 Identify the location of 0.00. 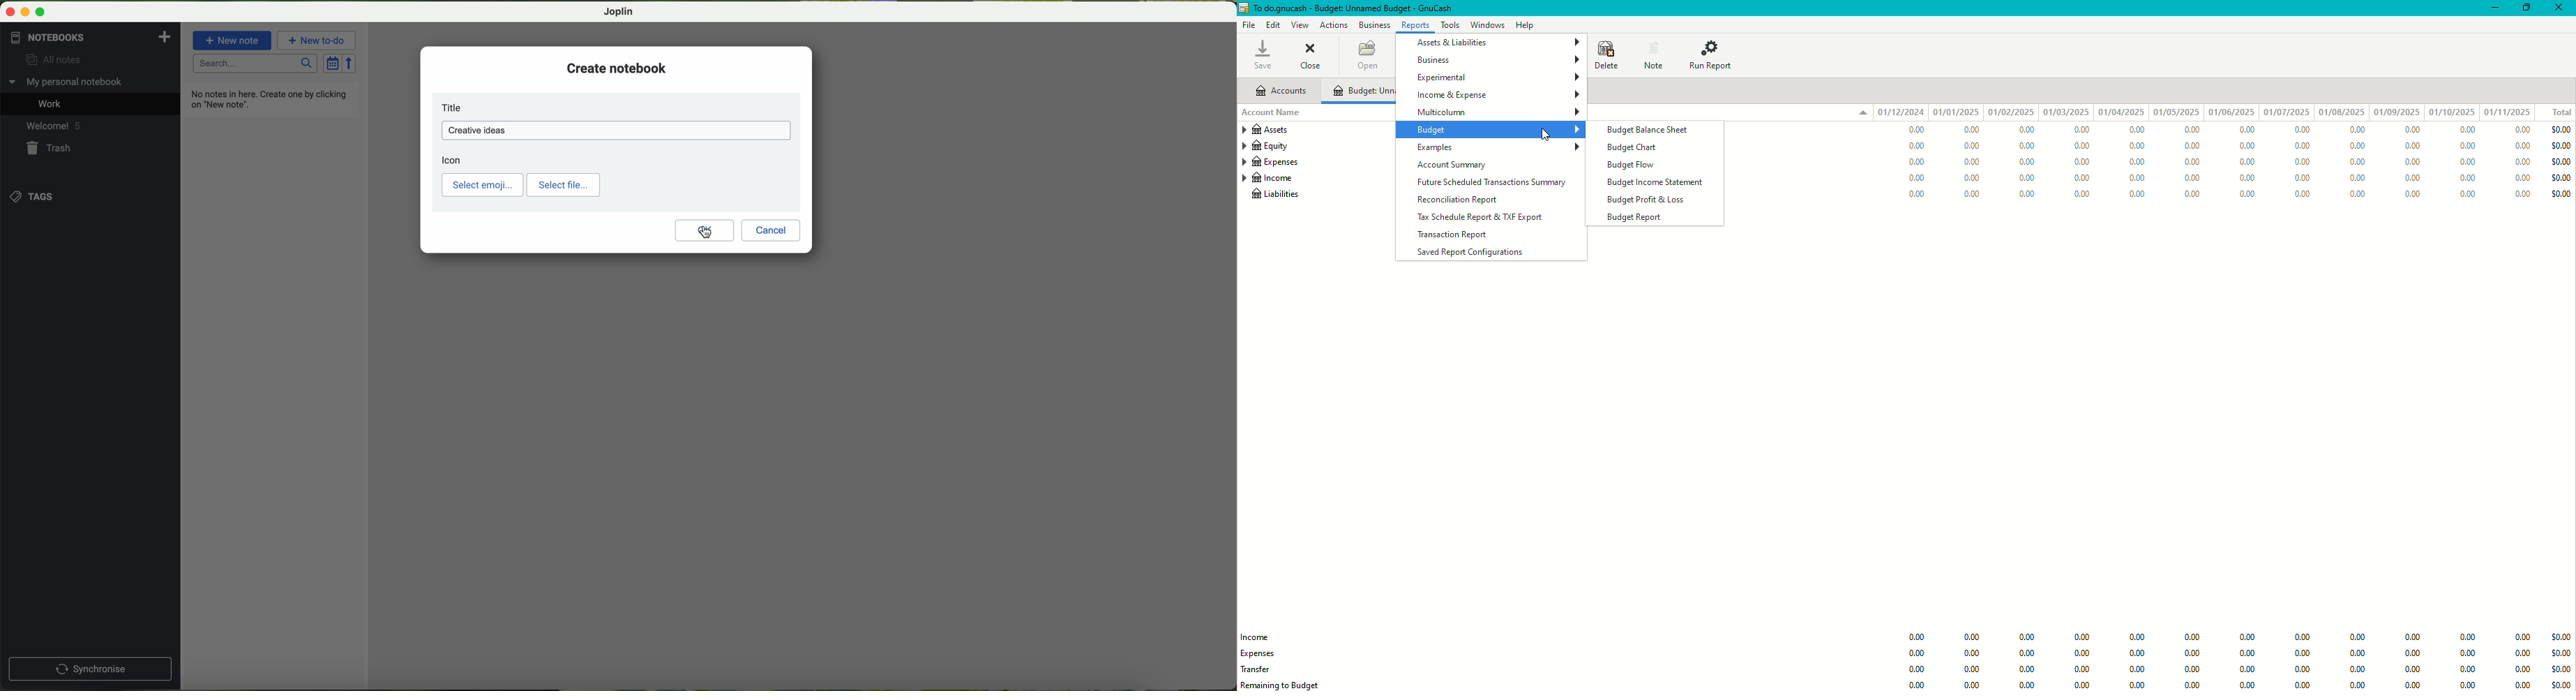
(2248, 654).